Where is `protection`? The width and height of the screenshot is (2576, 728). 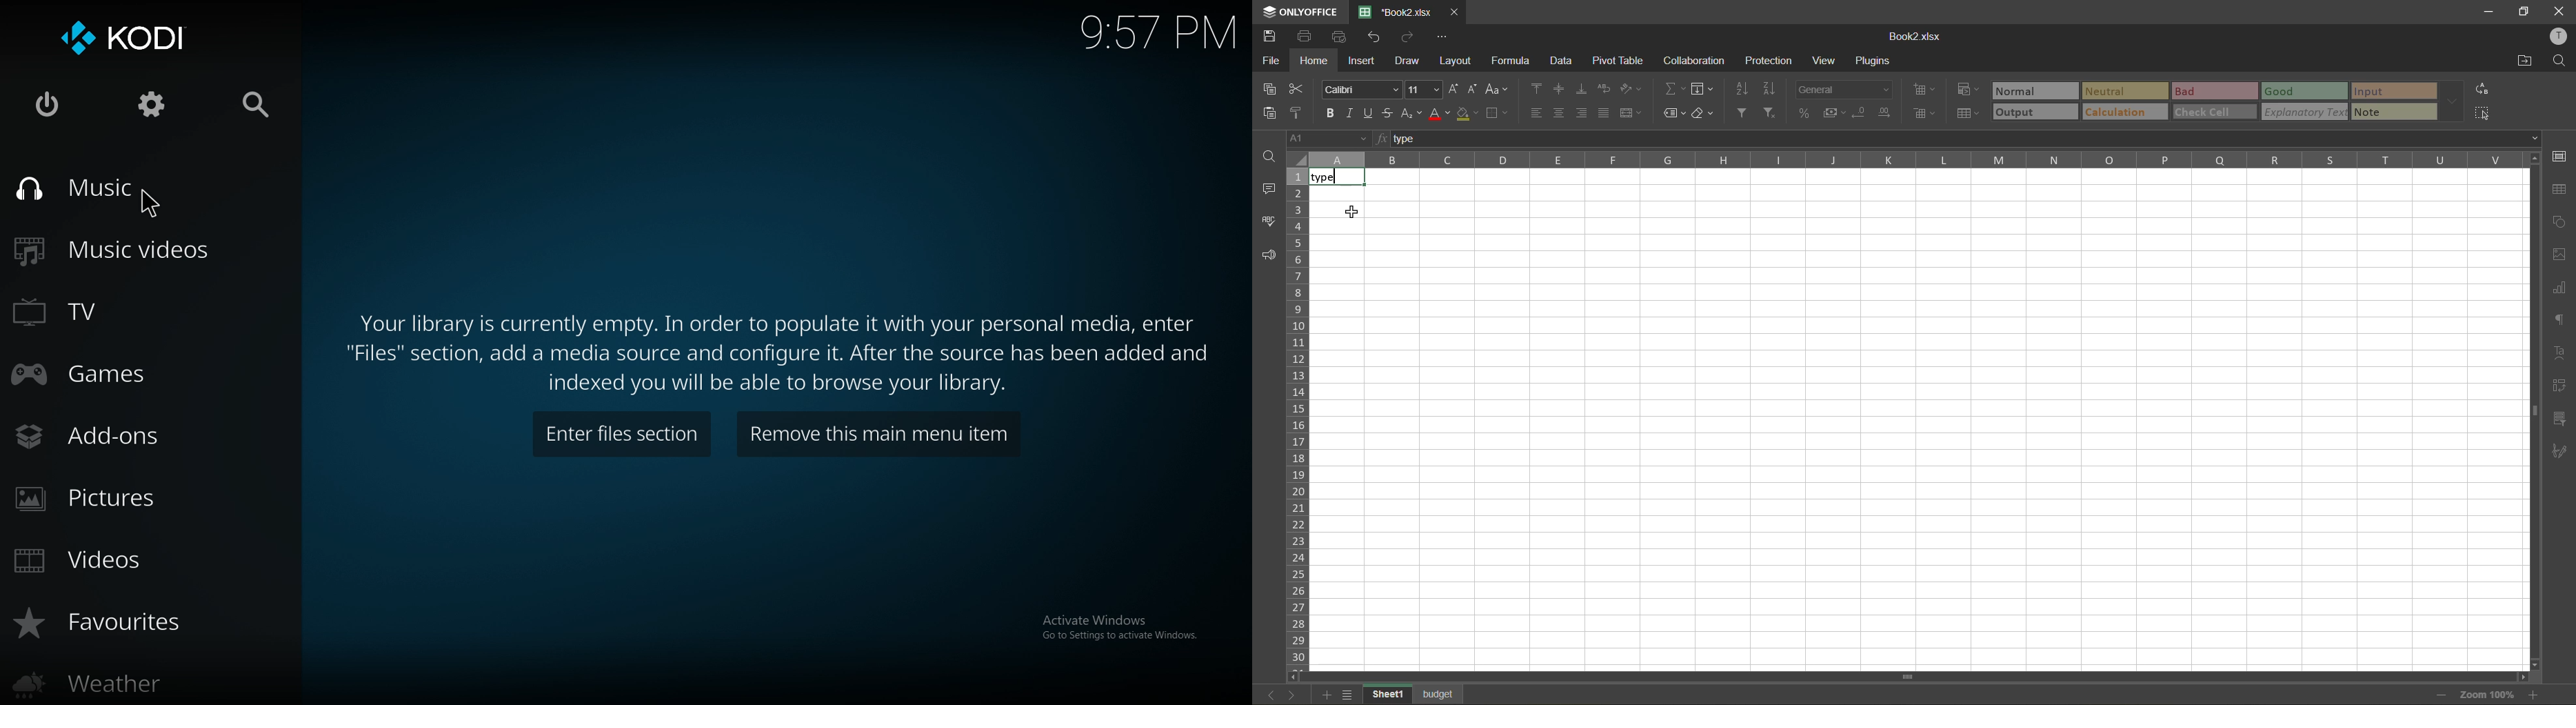
protection is located at coordinates (1768, 62).